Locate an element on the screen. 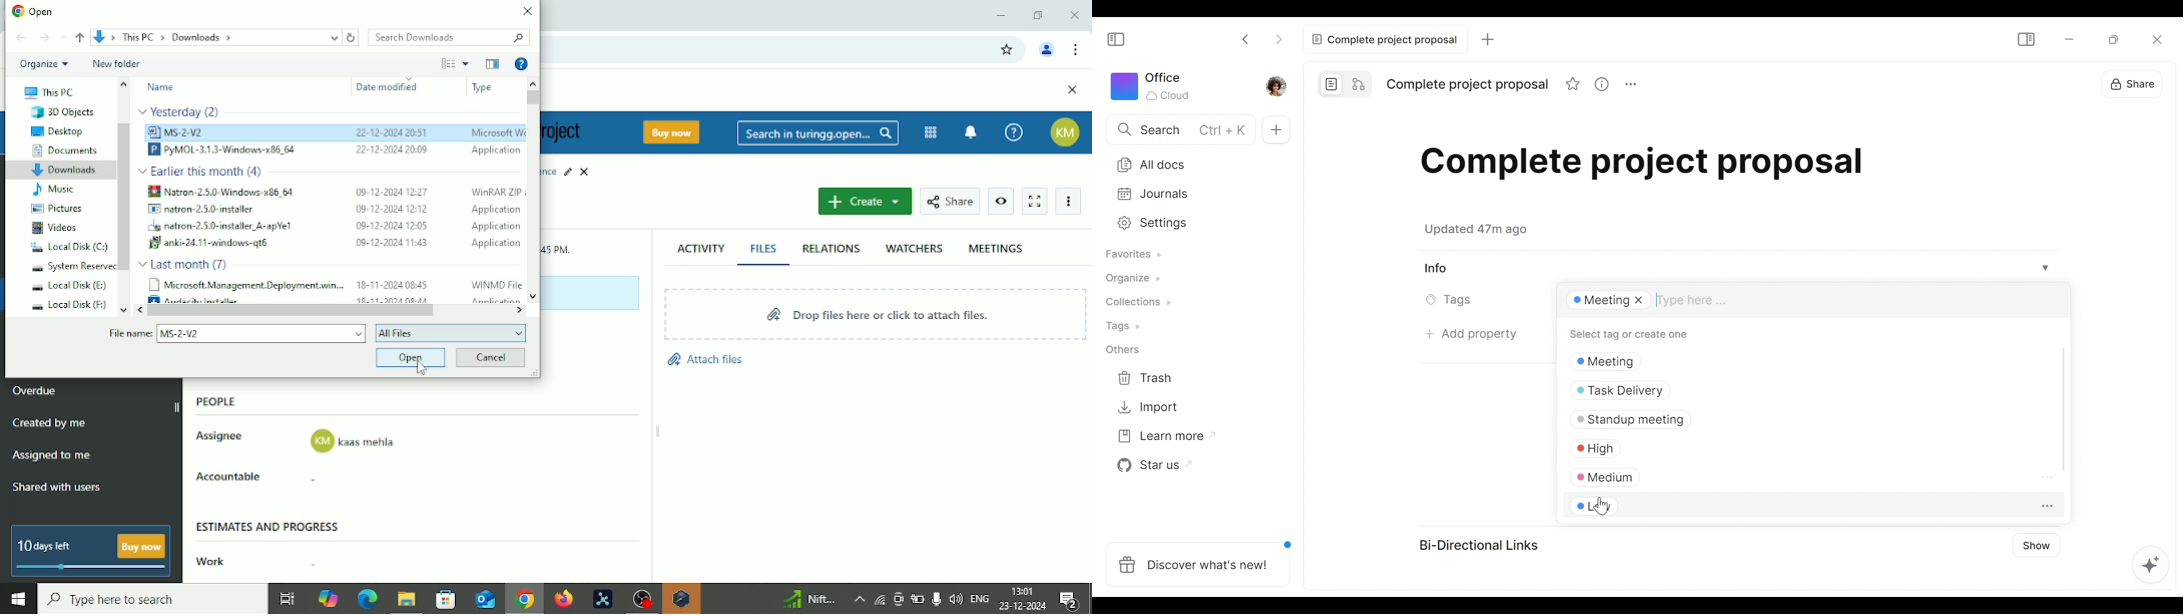  Modules is located at coordinates (930, 132).